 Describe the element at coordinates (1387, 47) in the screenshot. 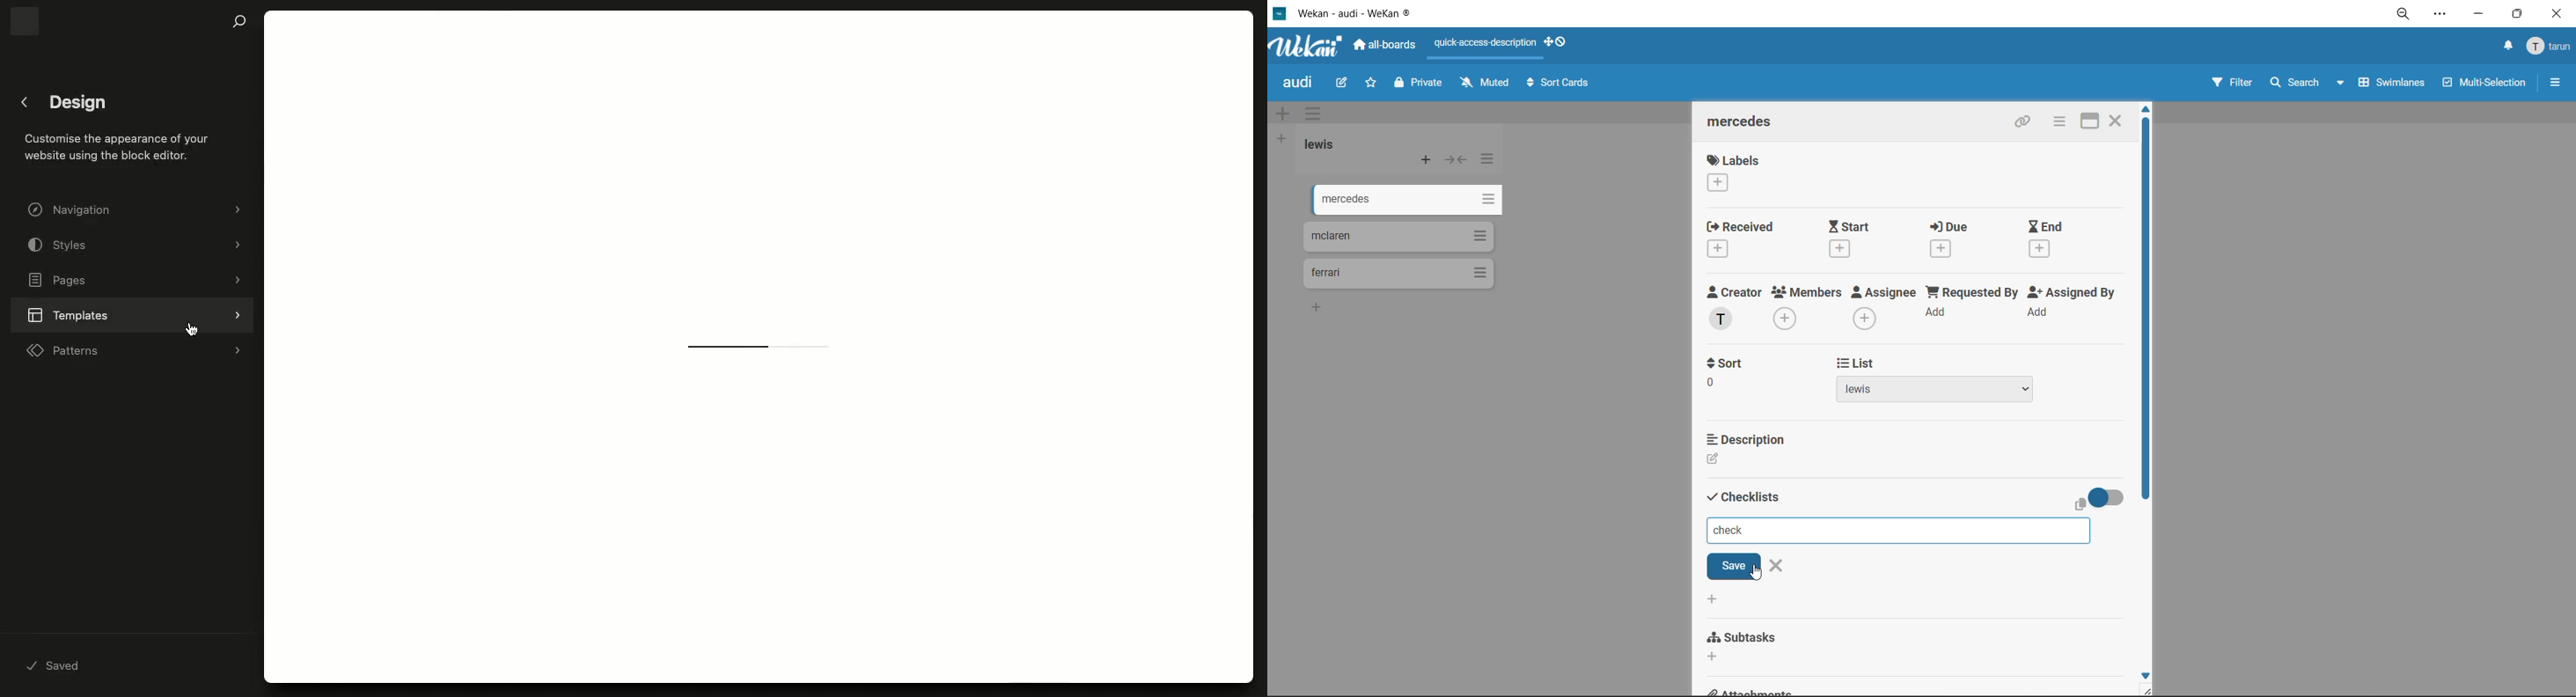

I see `all boards` at that location.